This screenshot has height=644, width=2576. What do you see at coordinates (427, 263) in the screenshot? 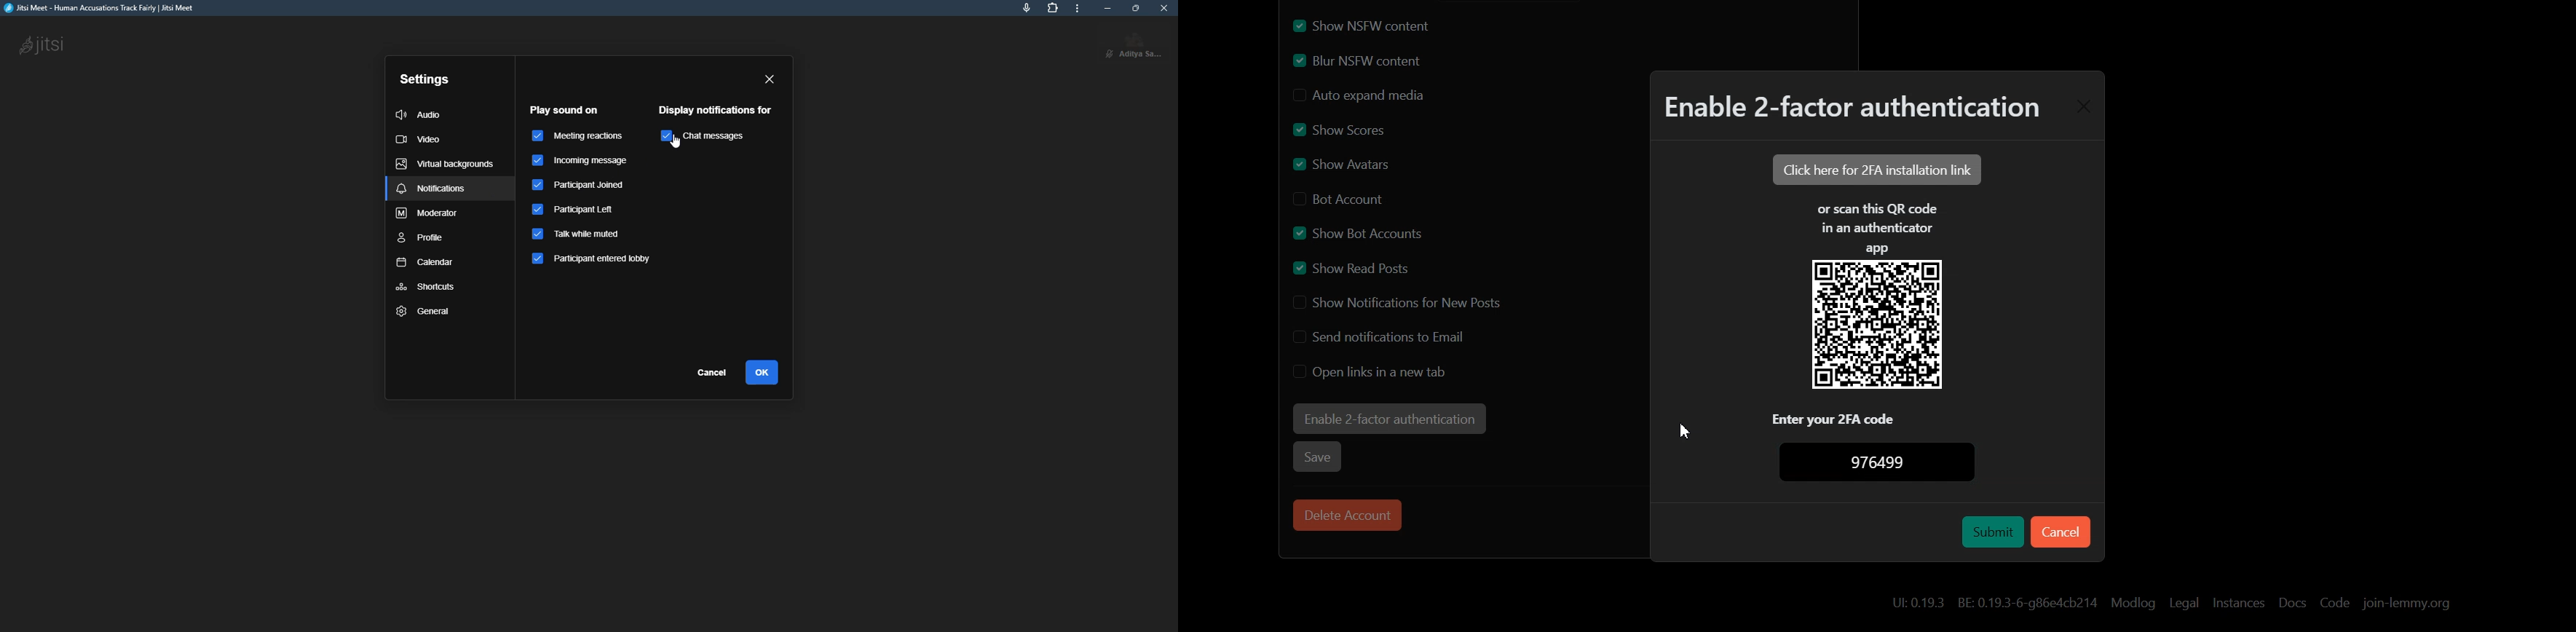
I see `calendar` at bounding box center [427, 263].